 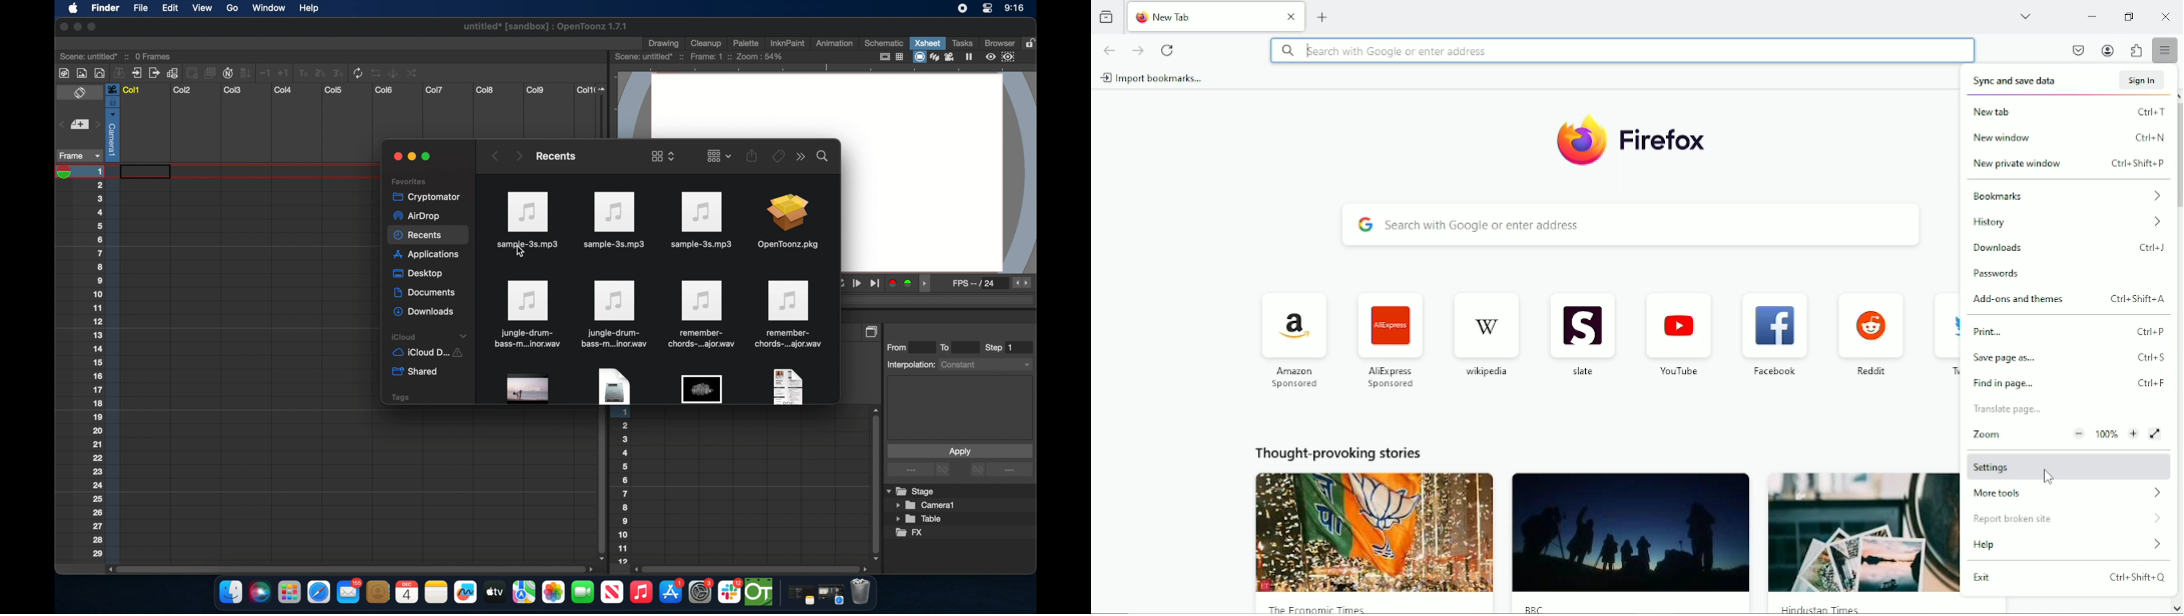 What do you see at coordinates (1292, 15) in the screenshot?
I see `close` at bounding box center [1292, 15].